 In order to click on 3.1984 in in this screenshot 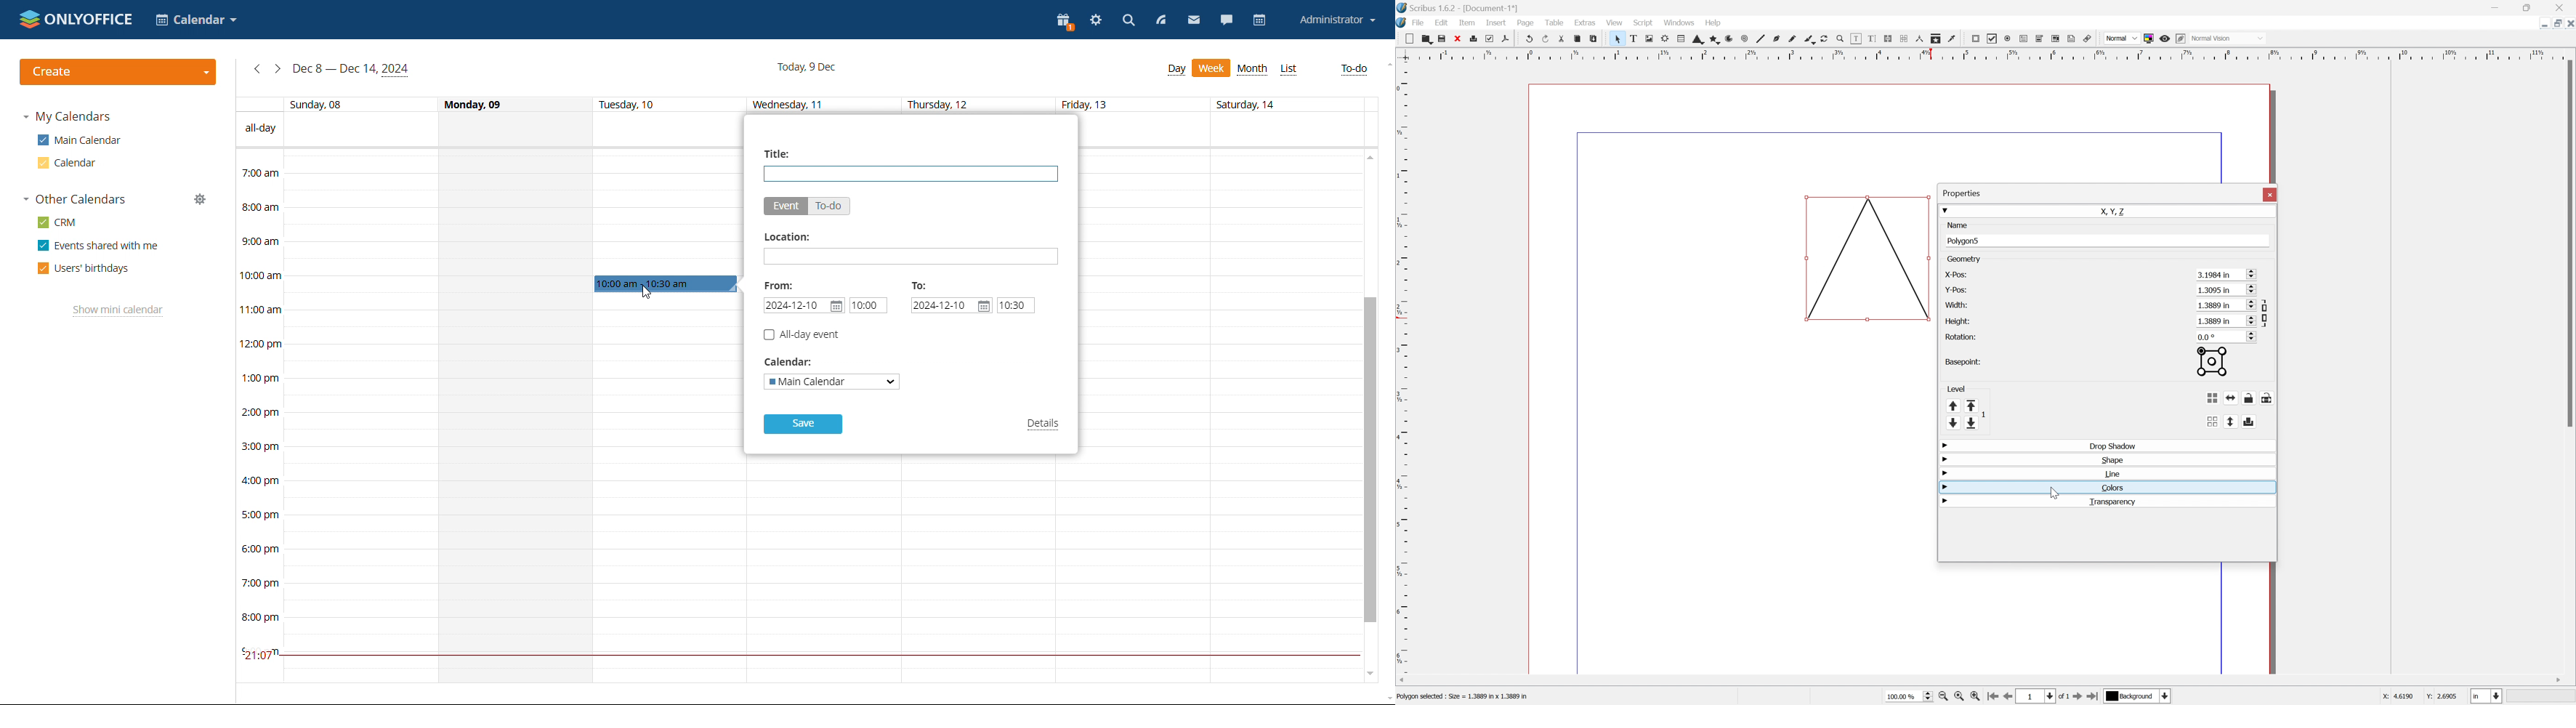, I will do `click(2214, 275)`.